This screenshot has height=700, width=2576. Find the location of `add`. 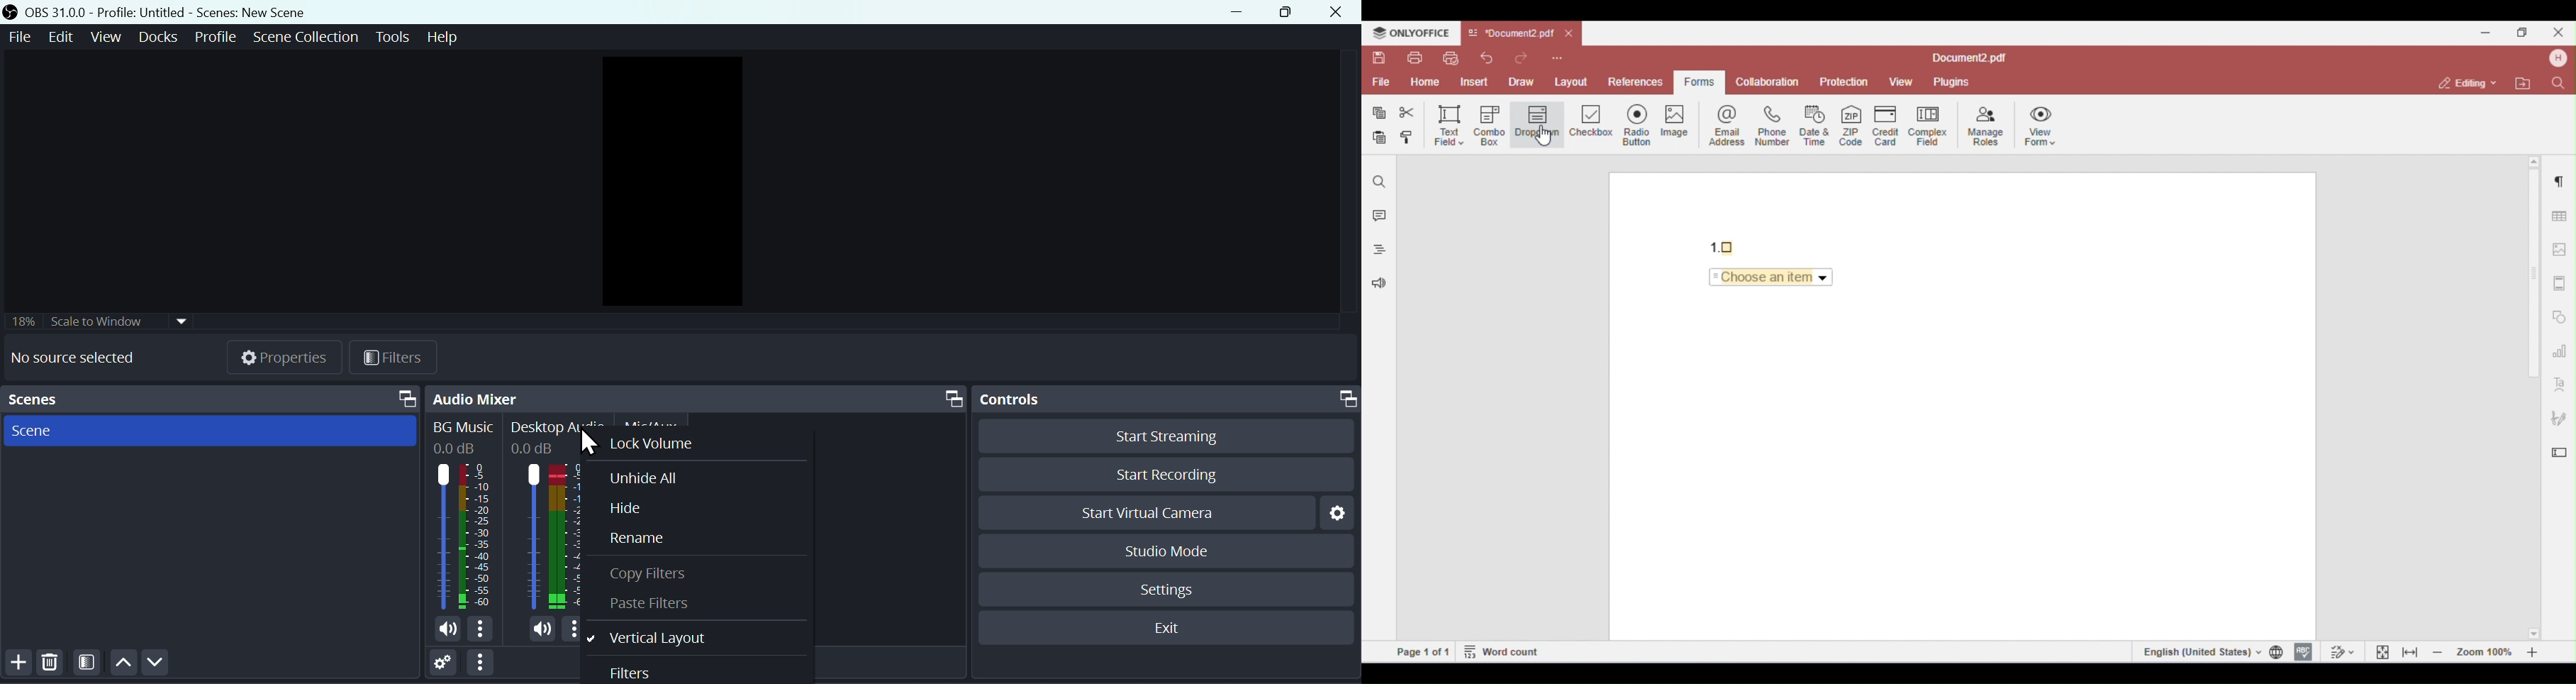

add is located at coordinates (17, 665).